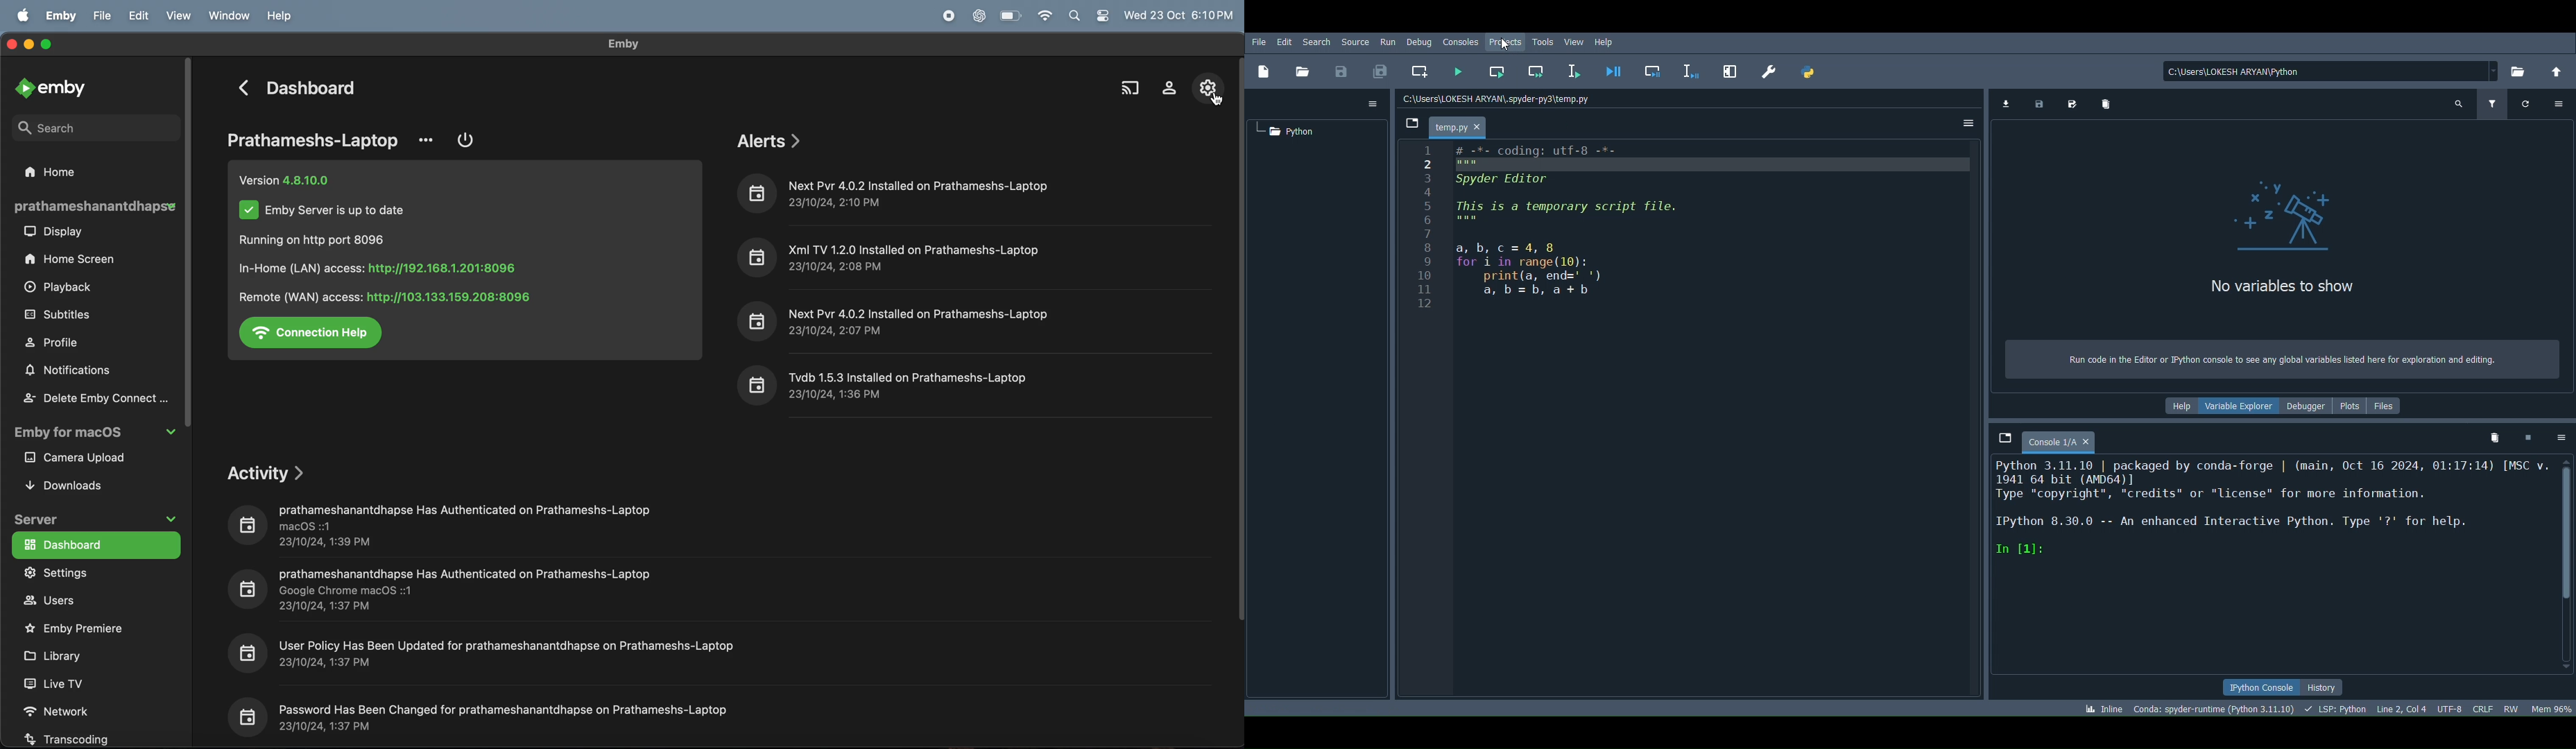 This screenshot has width=2576, height=756. Describe the element at coordinates (2493, 104) in the screenshot. I see `Filter variables` at that location.